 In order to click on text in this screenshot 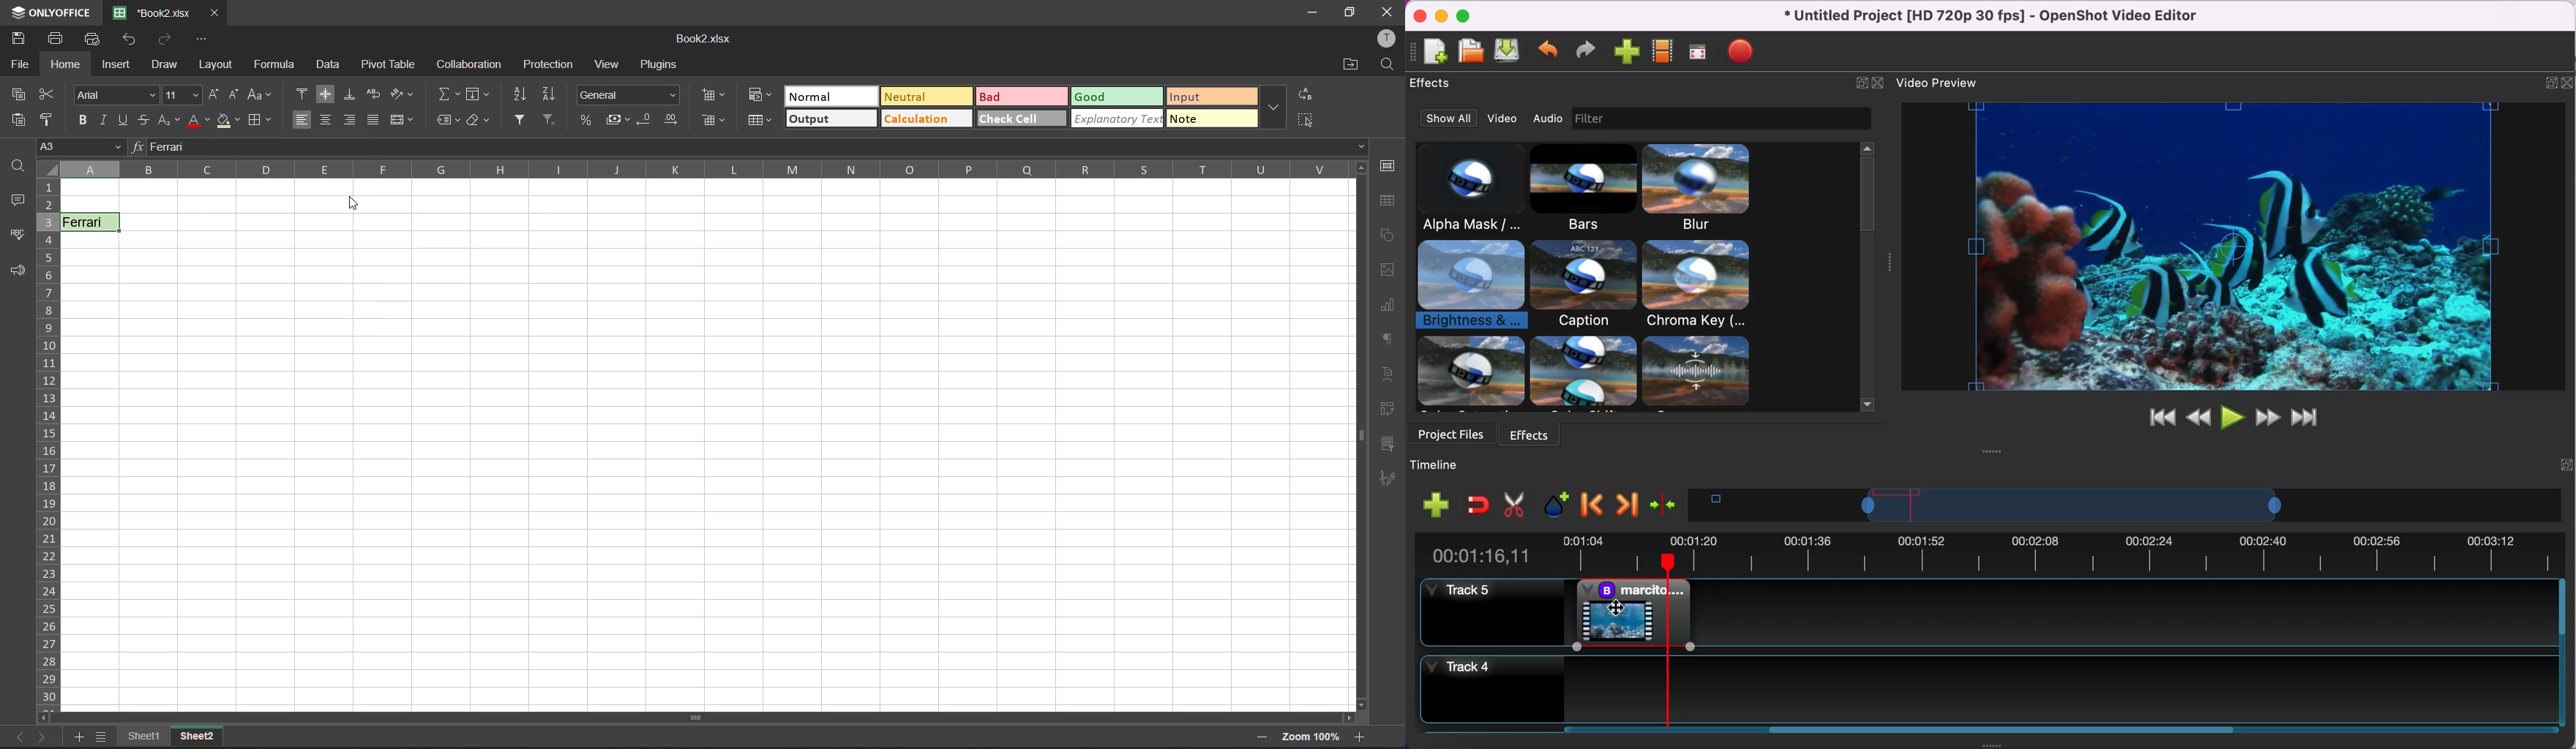, I will do `click(1388, 375)`.